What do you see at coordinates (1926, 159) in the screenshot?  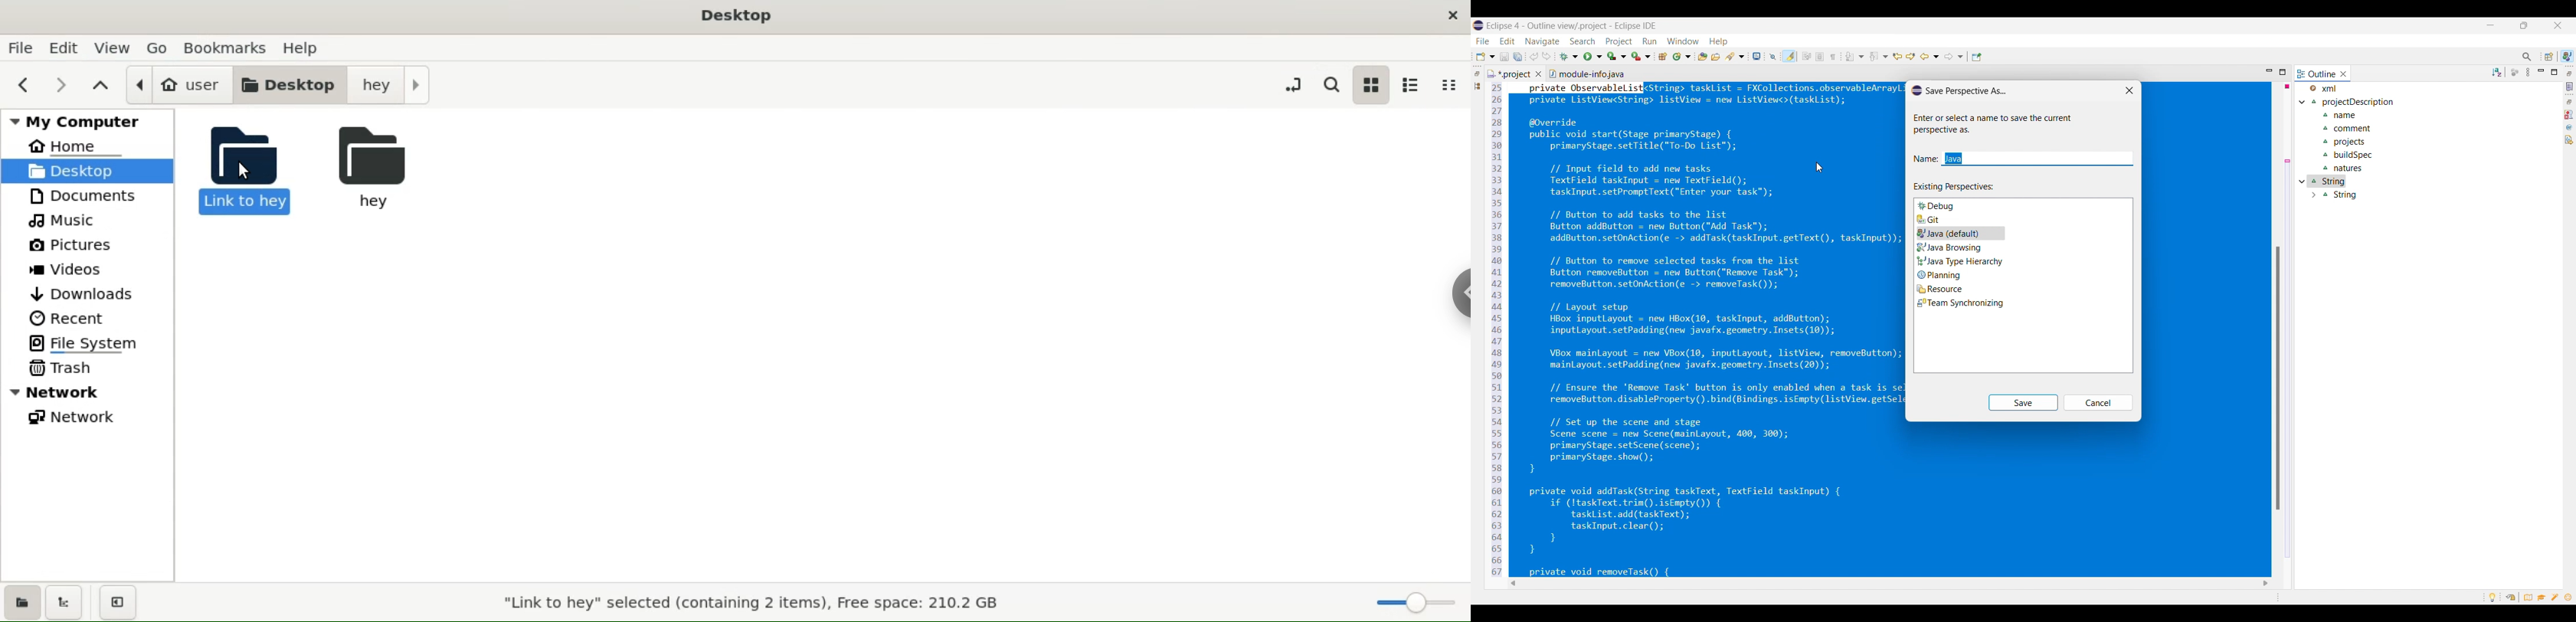 I see `Indicates text box for name` at bounding box center [1926, 159].